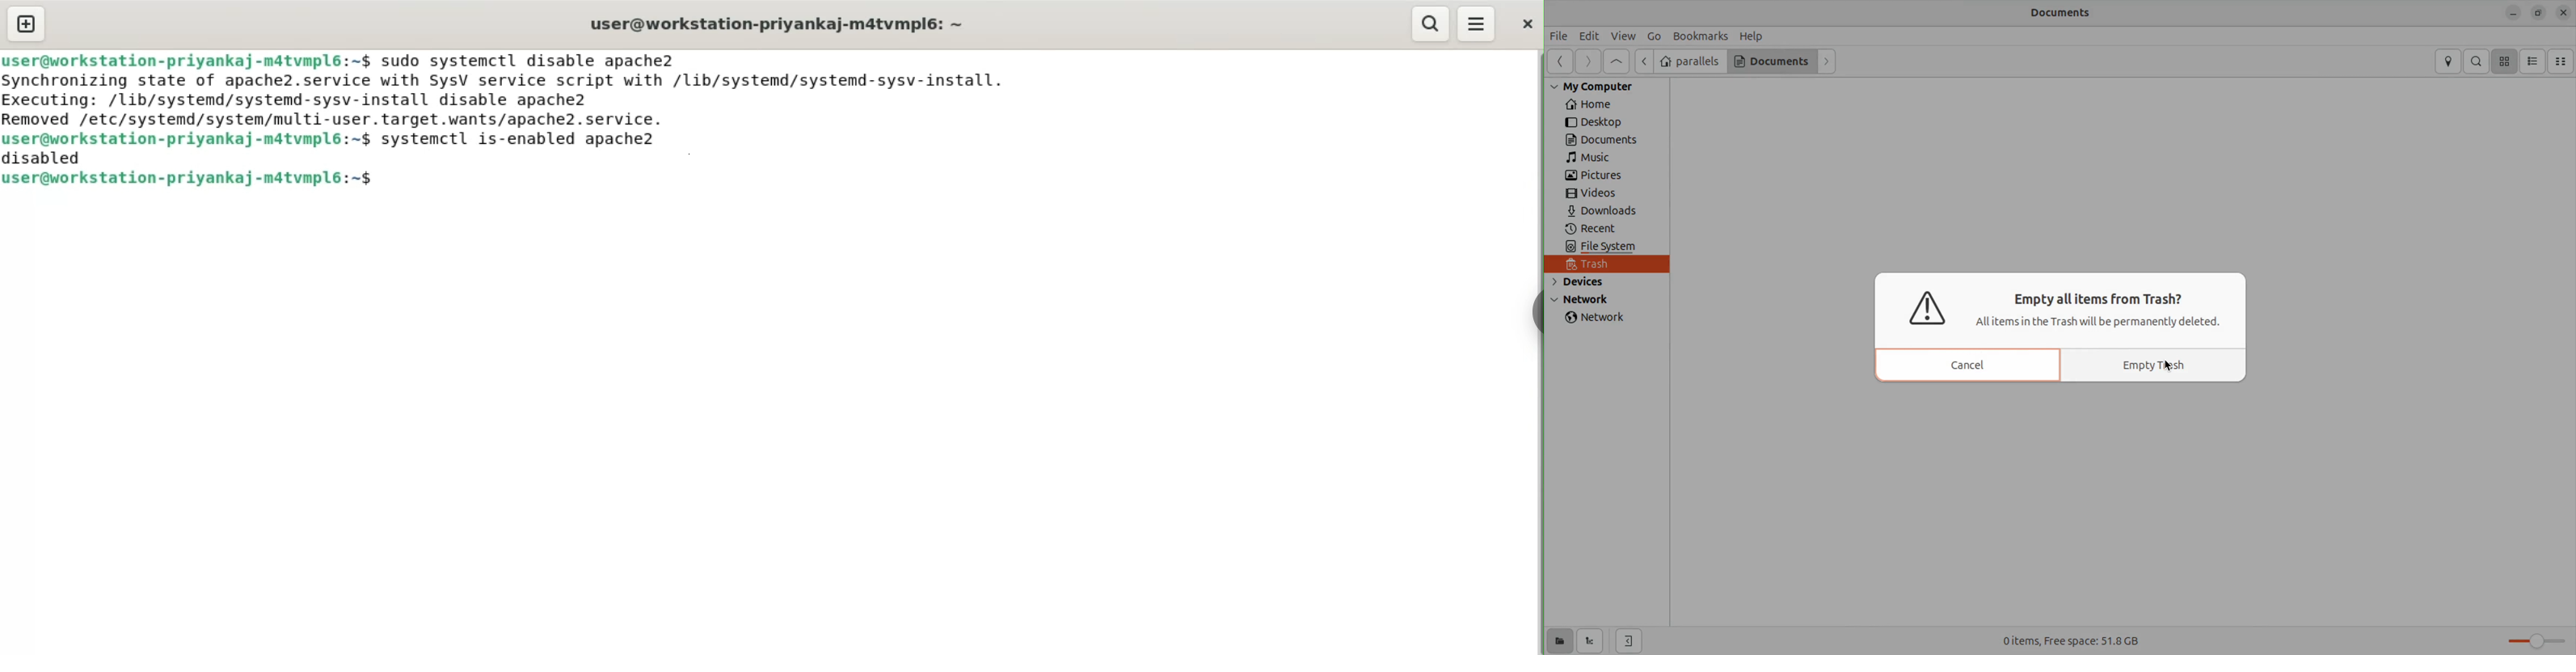  I want to click on hide side bar, so click(1628, 641).